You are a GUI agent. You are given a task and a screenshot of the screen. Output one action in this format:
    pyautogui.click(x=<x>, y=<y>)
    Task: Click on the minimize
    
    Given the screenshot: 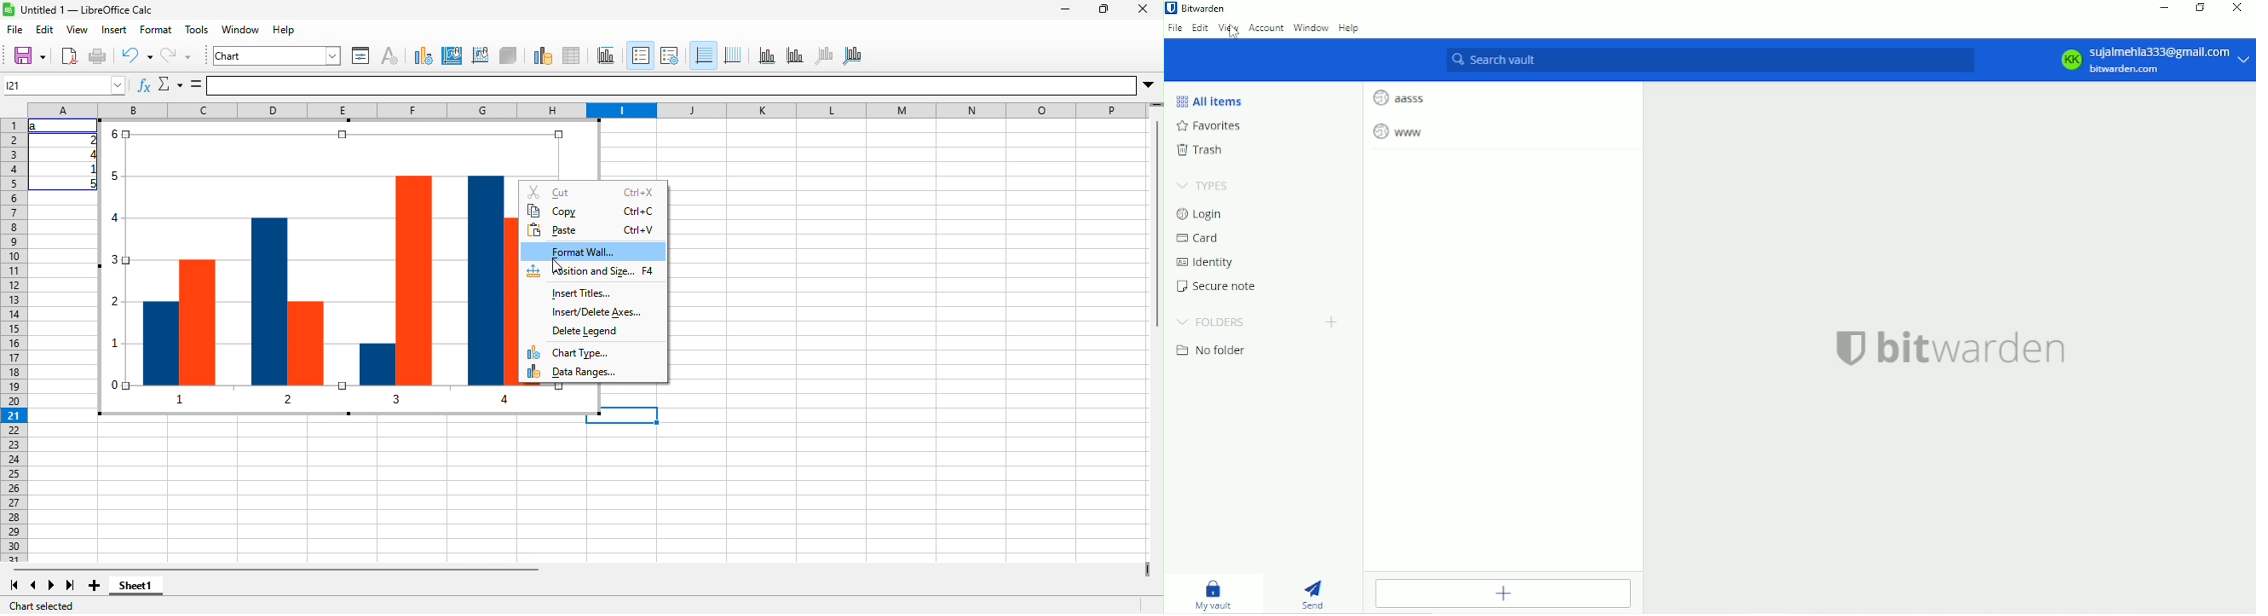 What is the action you would take?
    pyautogui.click(x=1066, y=9)
    